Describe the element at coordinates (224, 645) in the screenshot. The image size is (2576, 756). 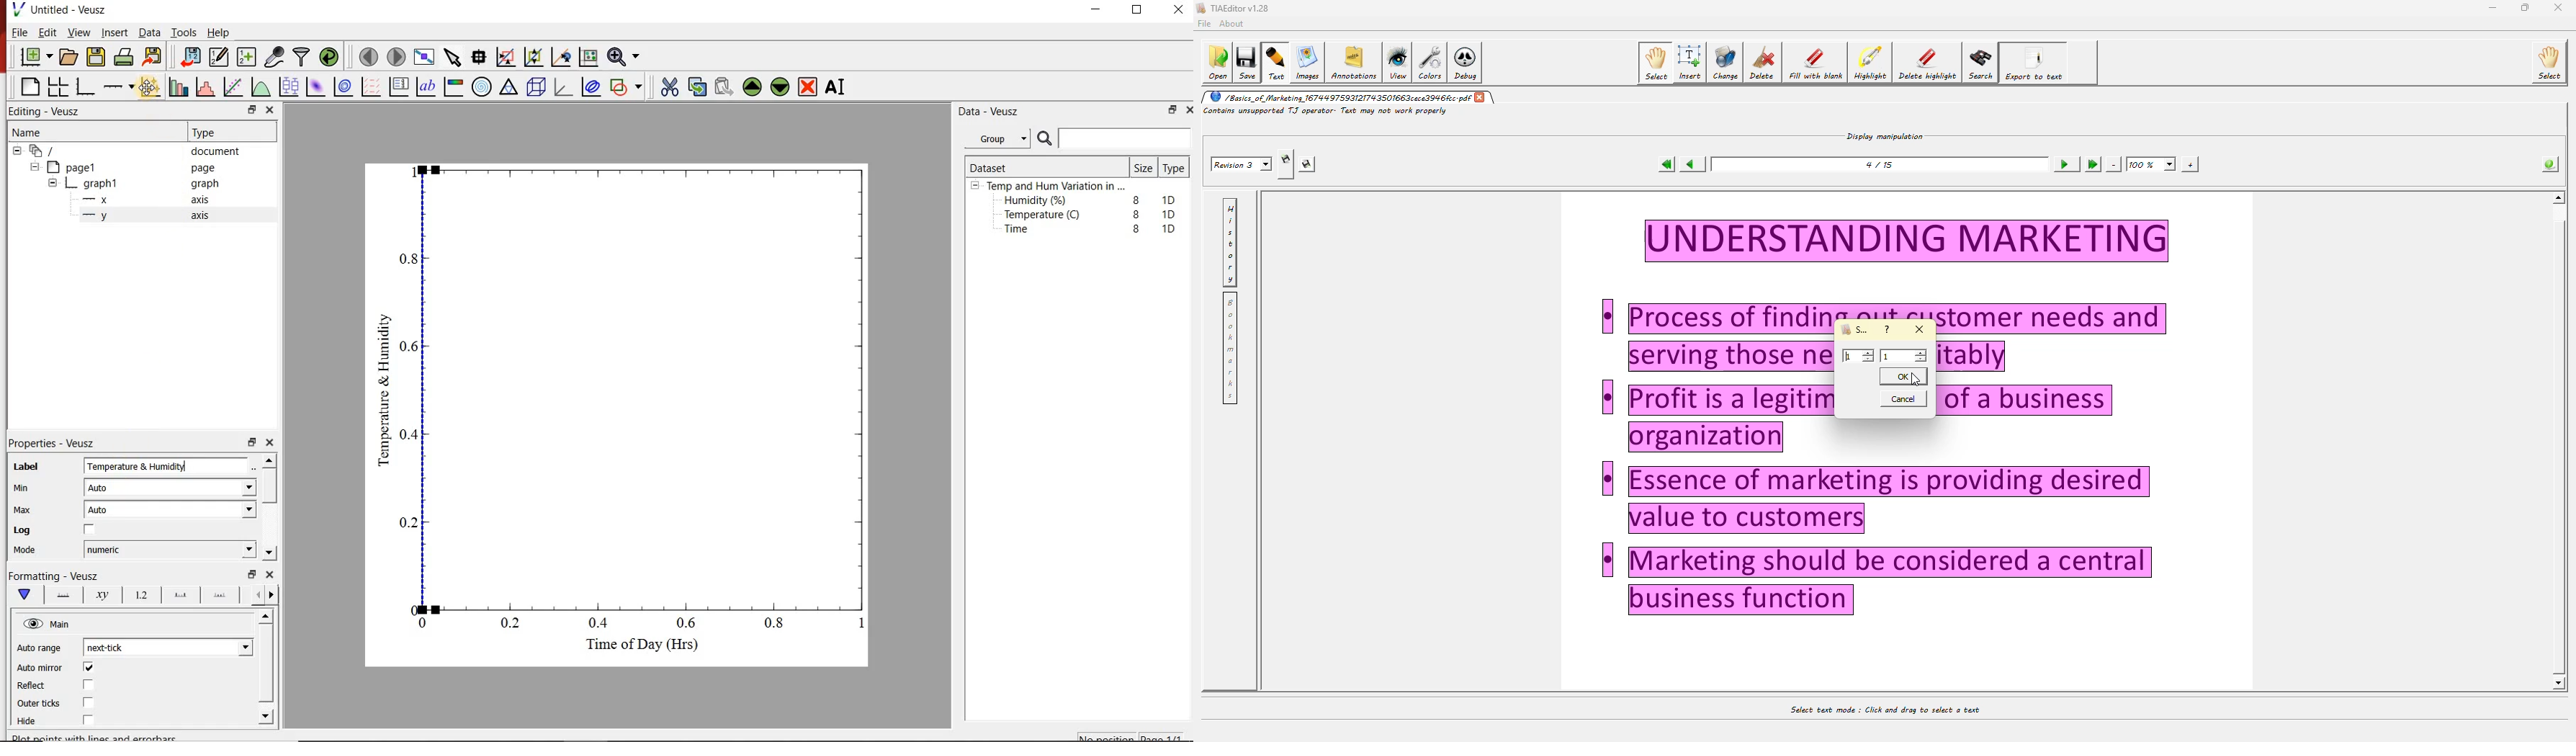
I see `Auto range dropdown` at that location.